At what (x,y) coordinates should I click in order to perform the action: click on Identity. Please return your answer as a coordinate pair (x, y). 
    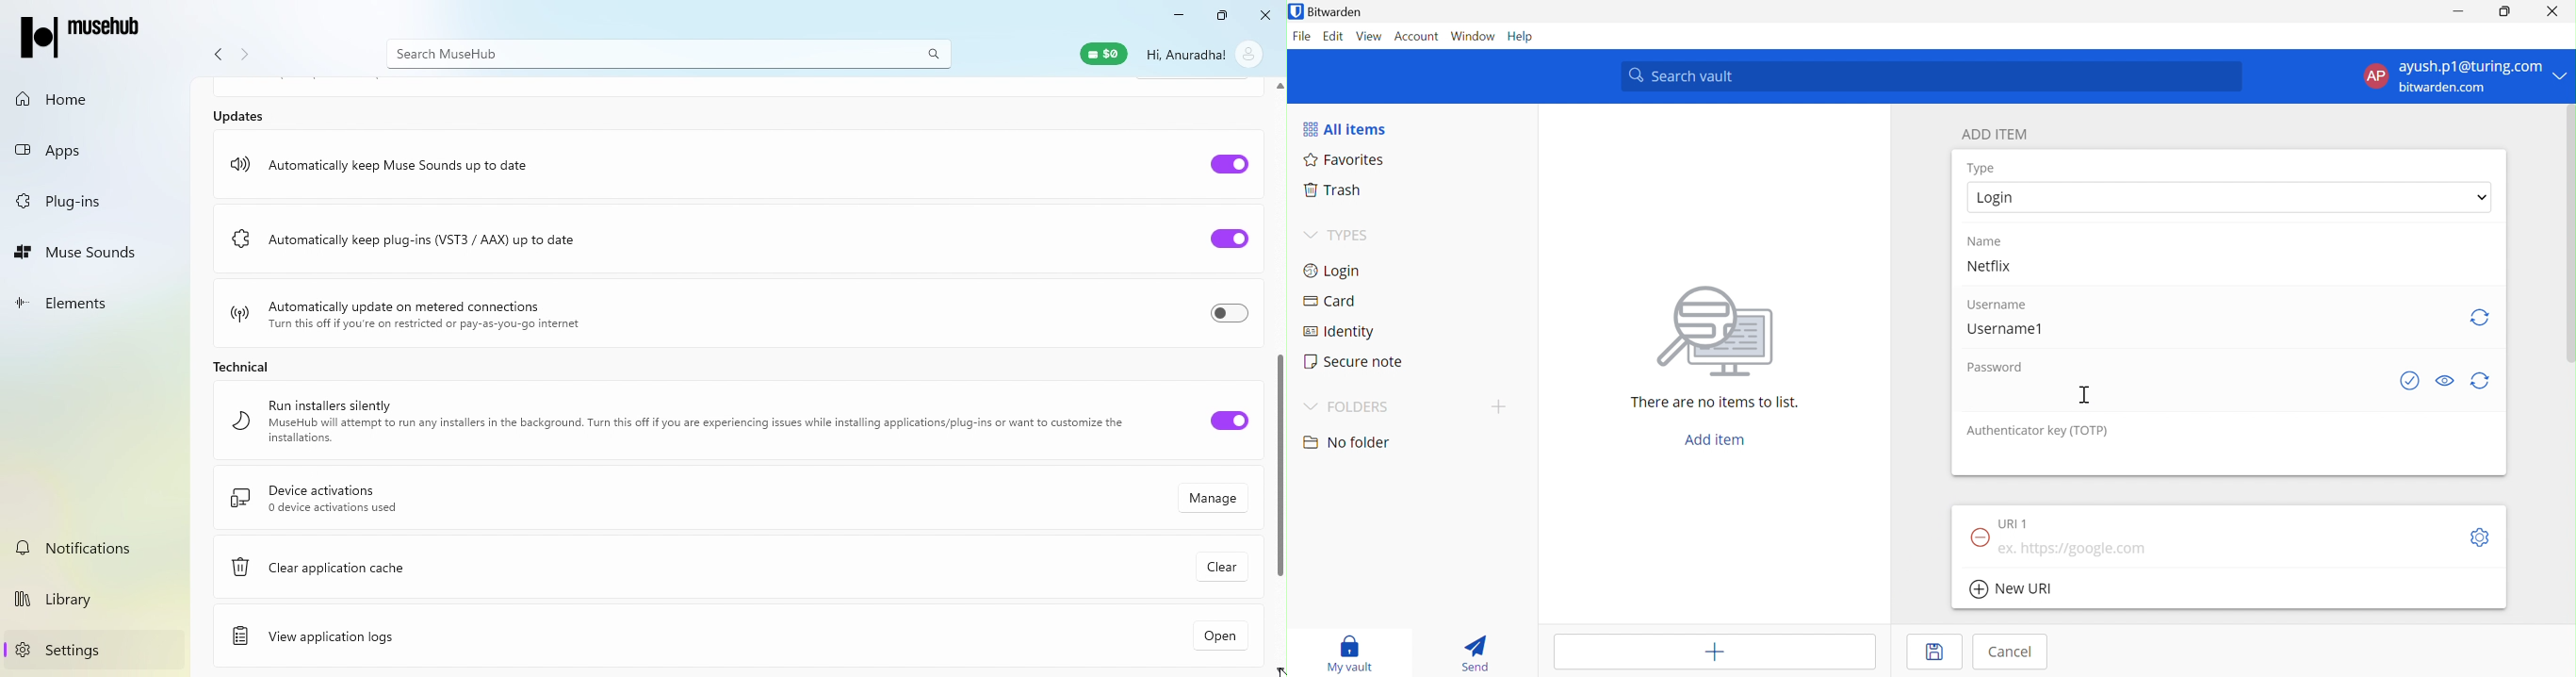
    Looking at the image, I should click on (1335, 330).